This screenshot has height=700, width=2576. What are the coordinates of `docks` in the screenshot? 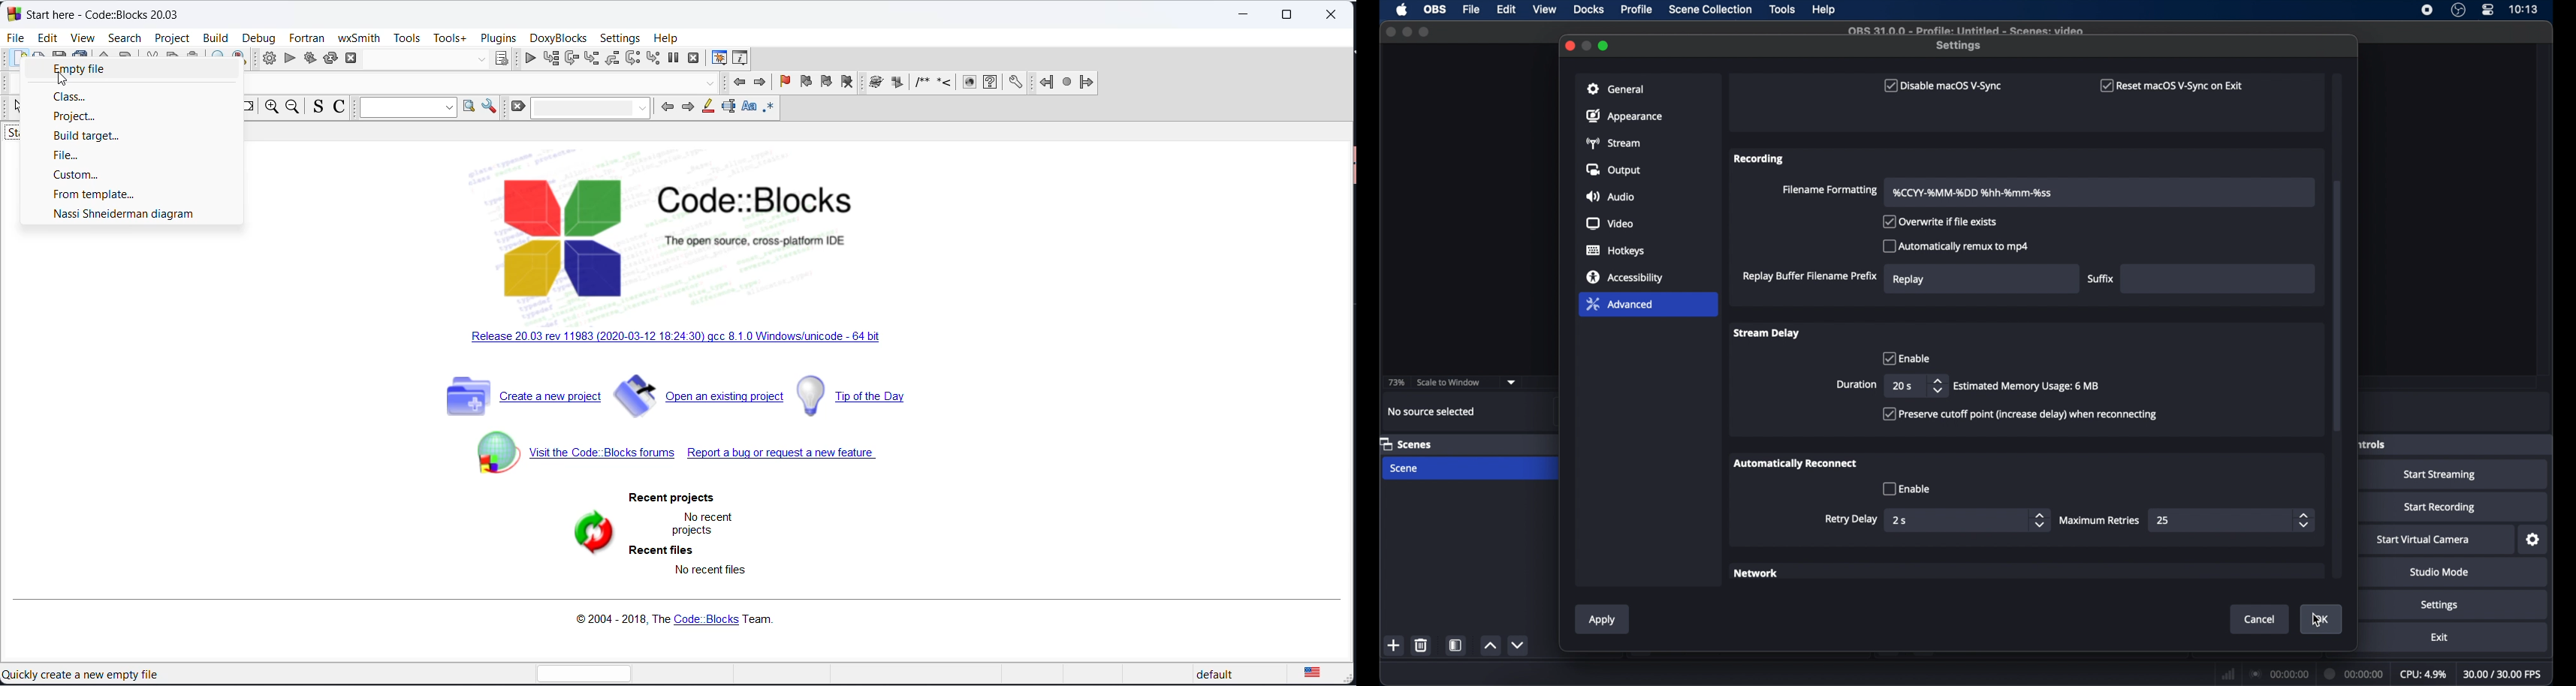 It's located at (1590, 10).